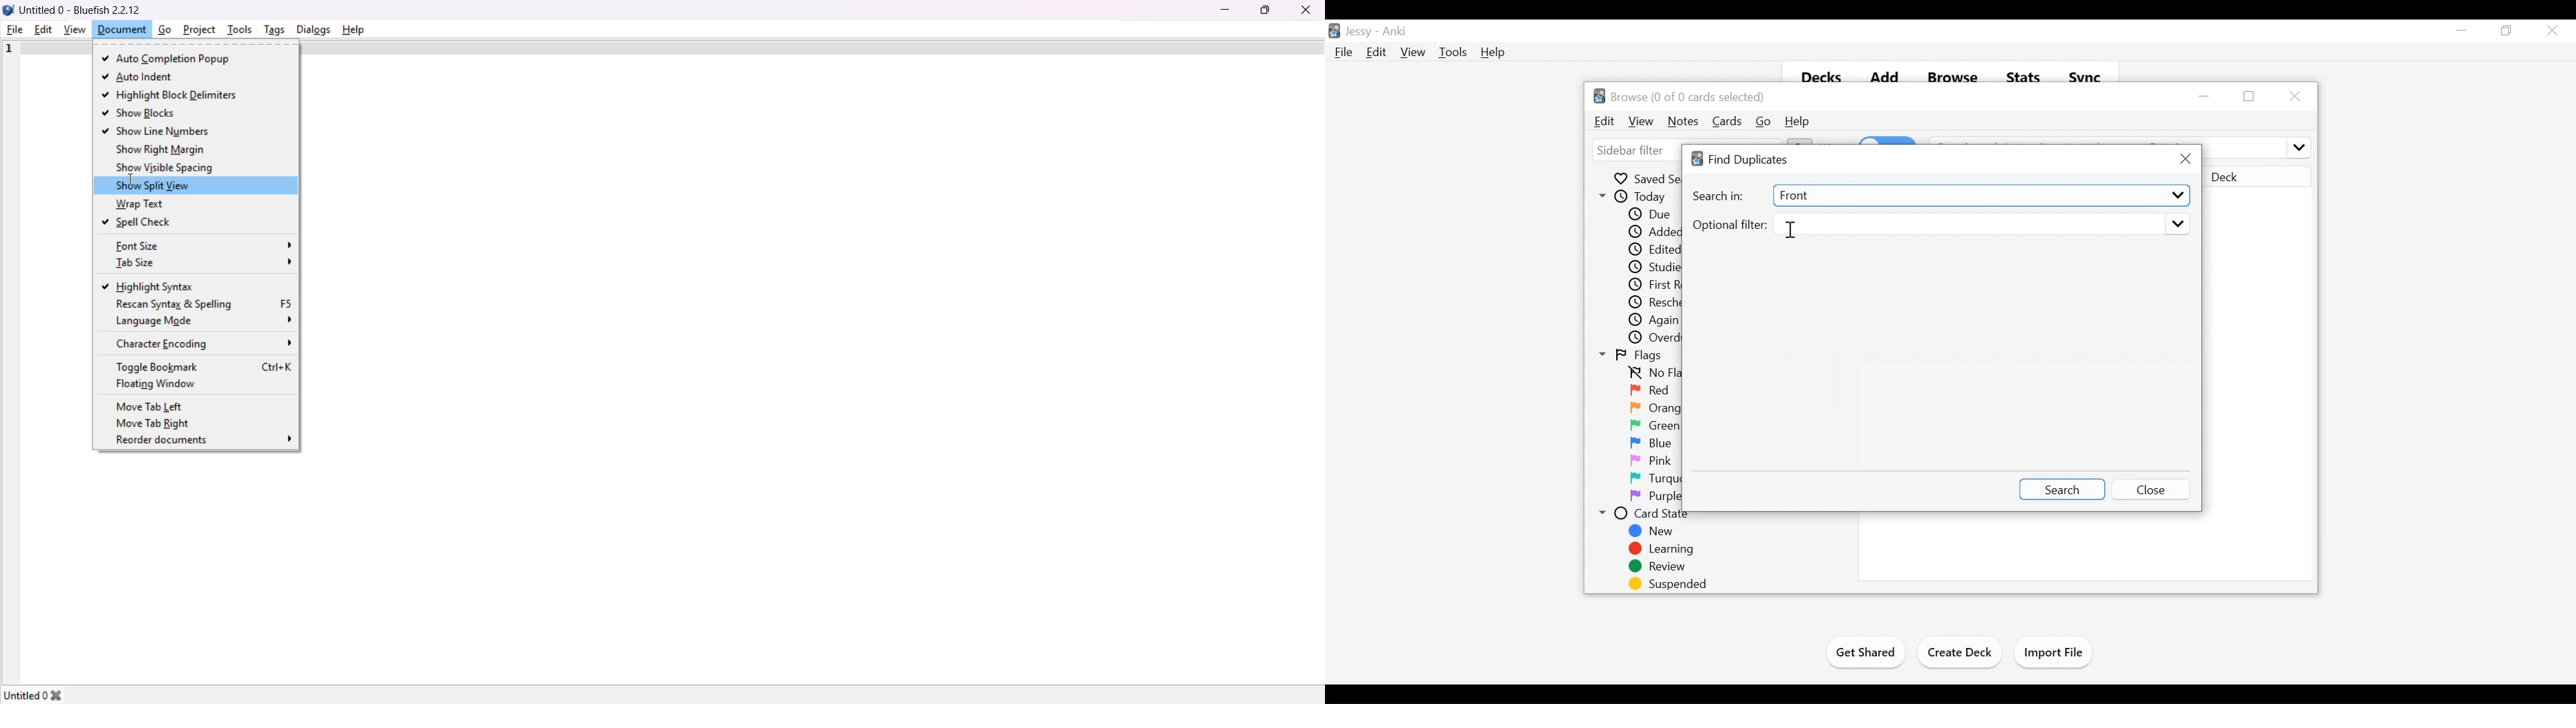  Describe the element at coordinates (15, 30) in the screenshot. I see `file` at that location.